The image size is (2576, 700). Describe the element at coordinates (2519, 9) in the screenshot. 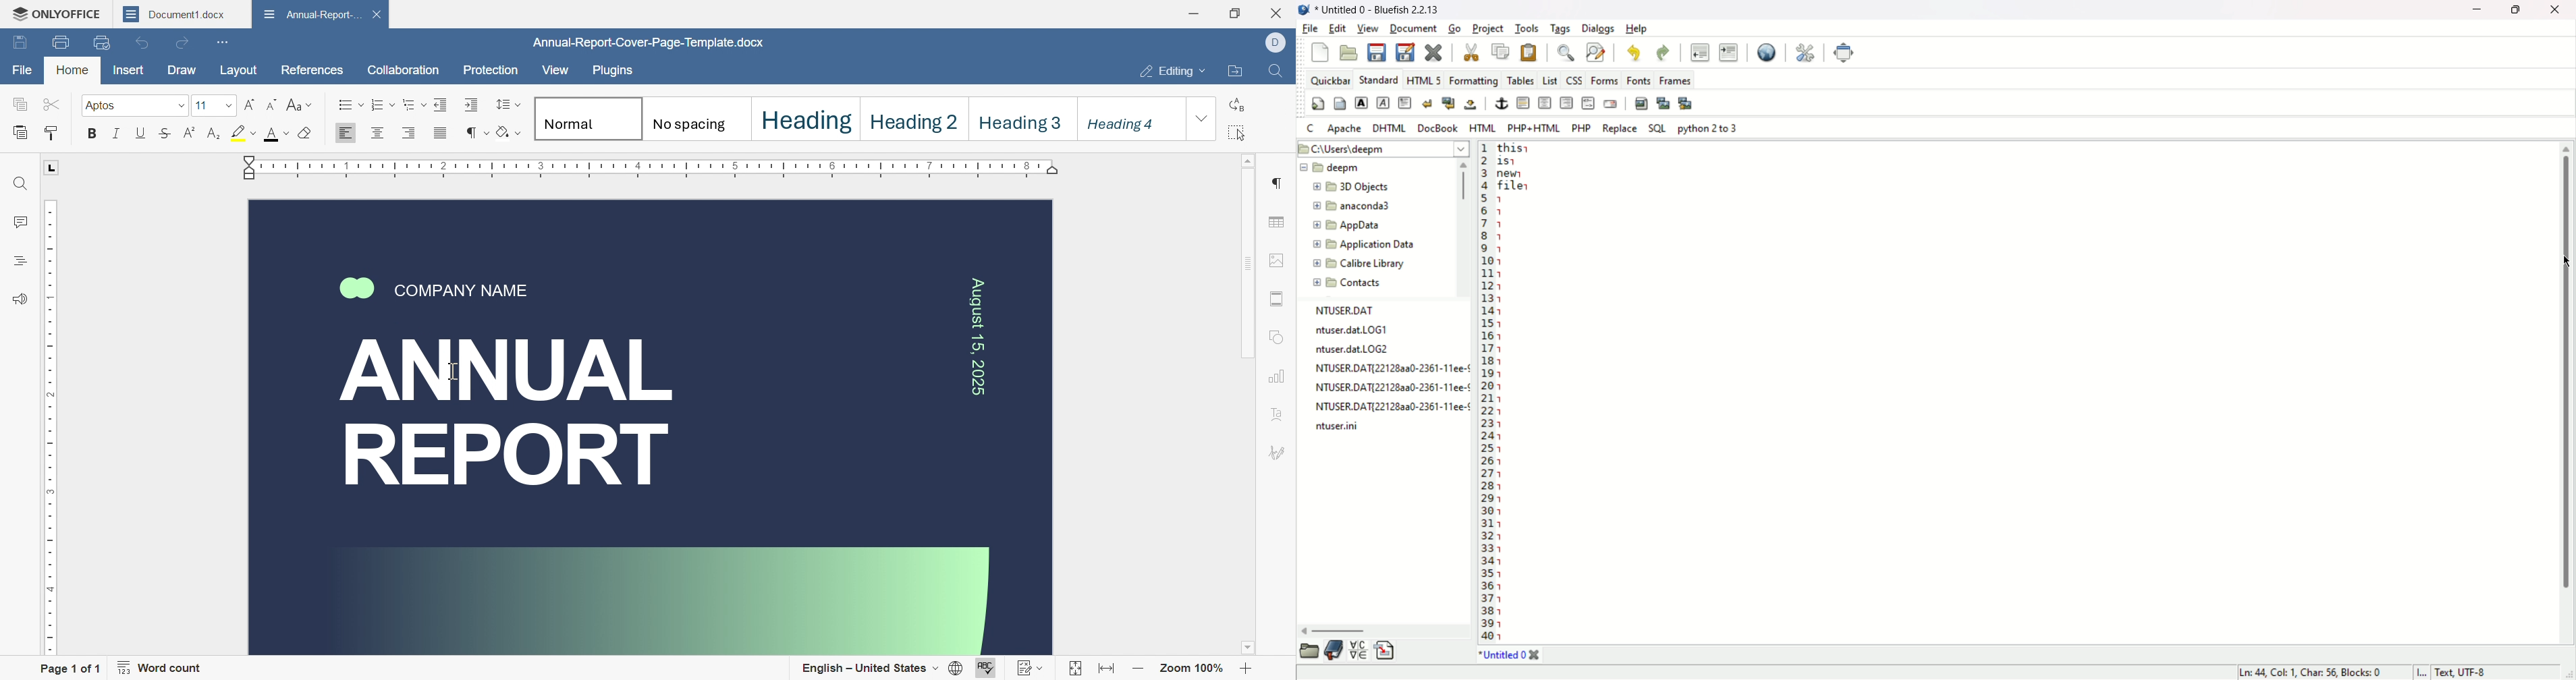

I see `maximize` at that location.